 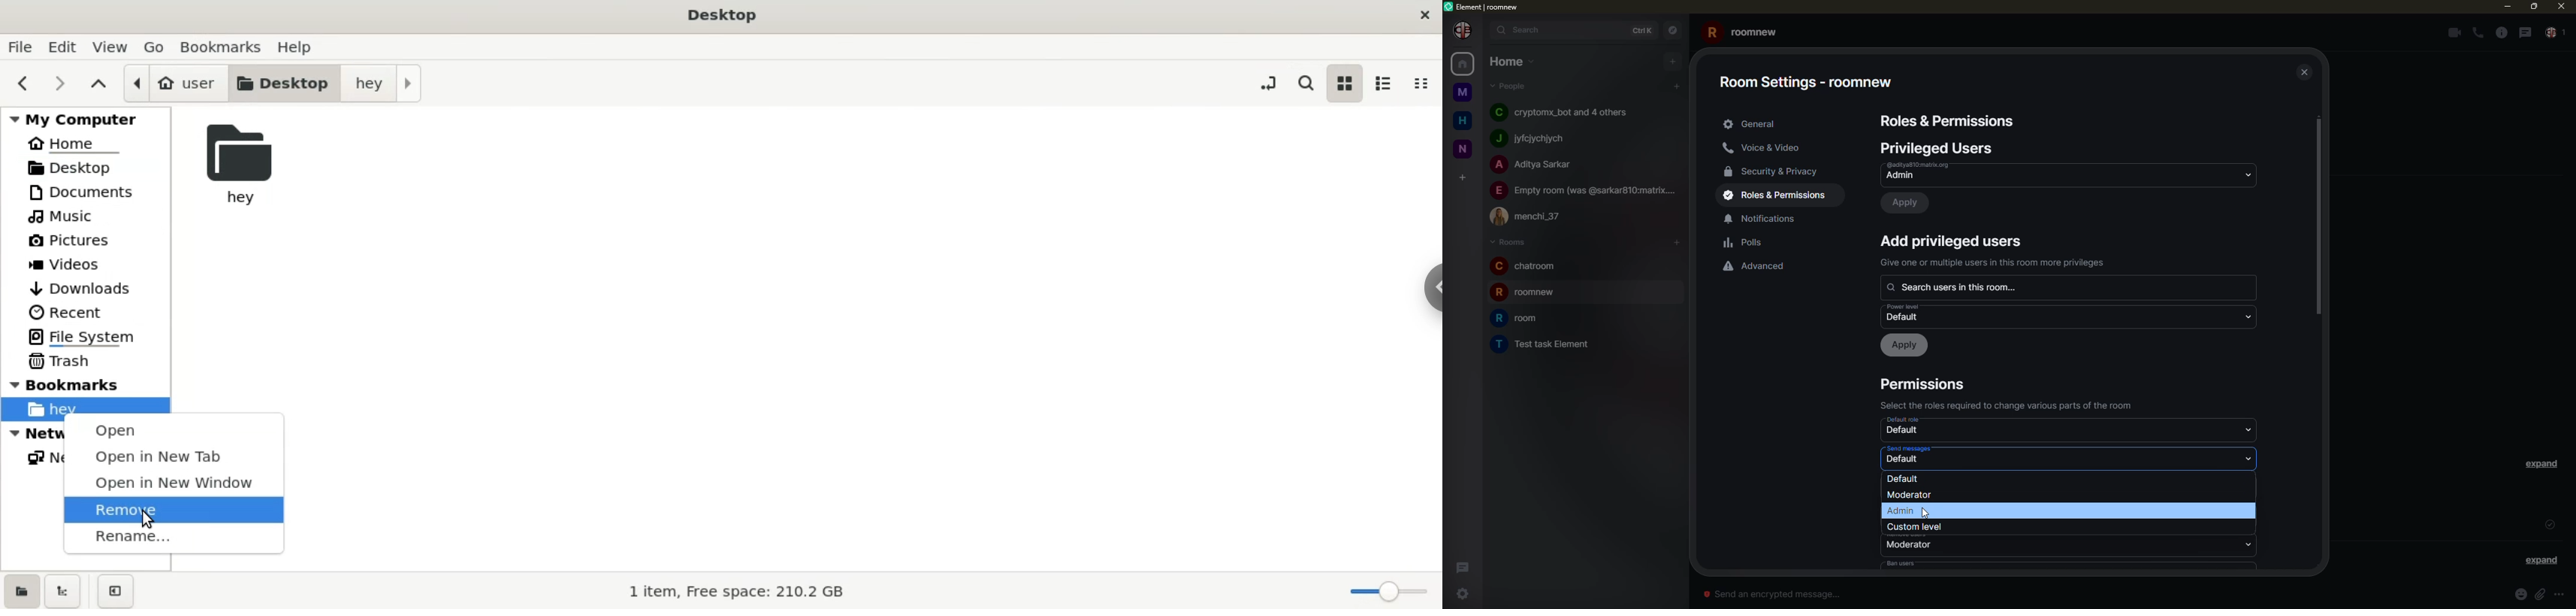 What do you see at coordinates (1521, 318) in the screenshot?
I see `room` at bounding box center [1521, 318].